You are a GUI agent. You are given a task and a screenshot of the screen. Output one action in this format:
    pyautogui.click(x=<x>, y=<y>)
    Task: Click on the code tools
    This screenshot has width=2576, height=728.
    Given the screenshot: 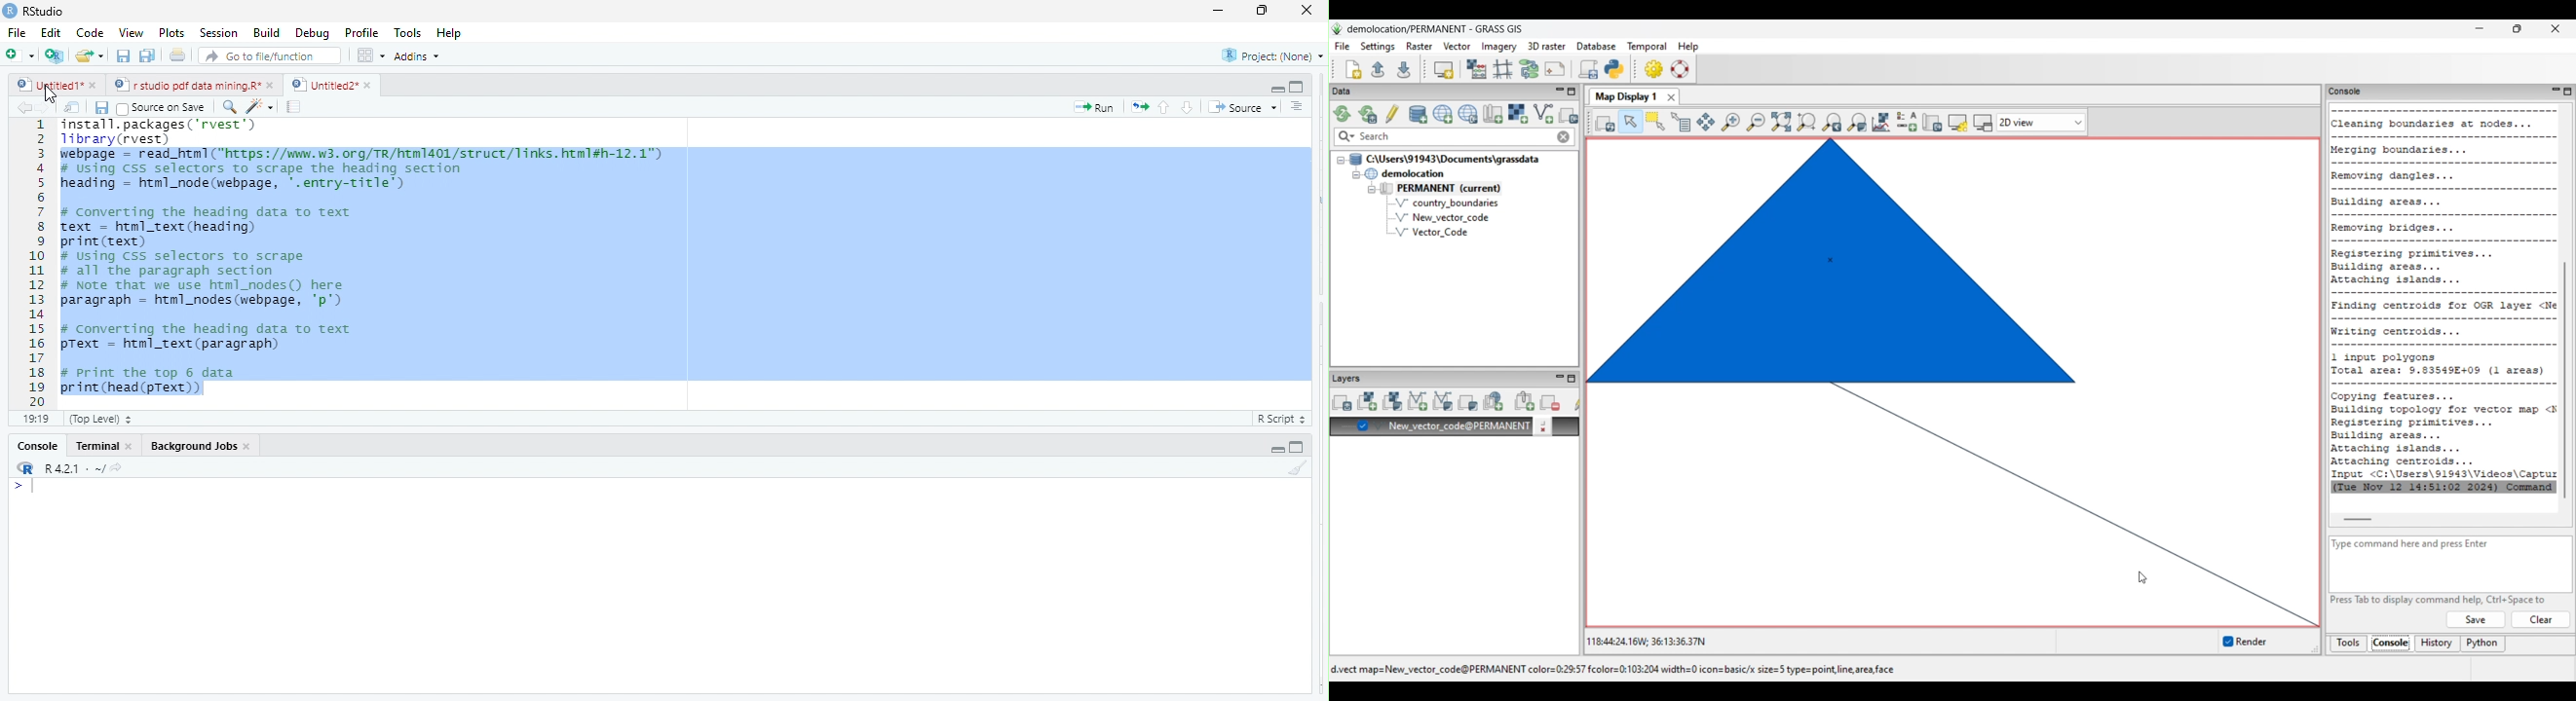 What is the action you would take?
    pyautogui.click(x=260, y=106)
    